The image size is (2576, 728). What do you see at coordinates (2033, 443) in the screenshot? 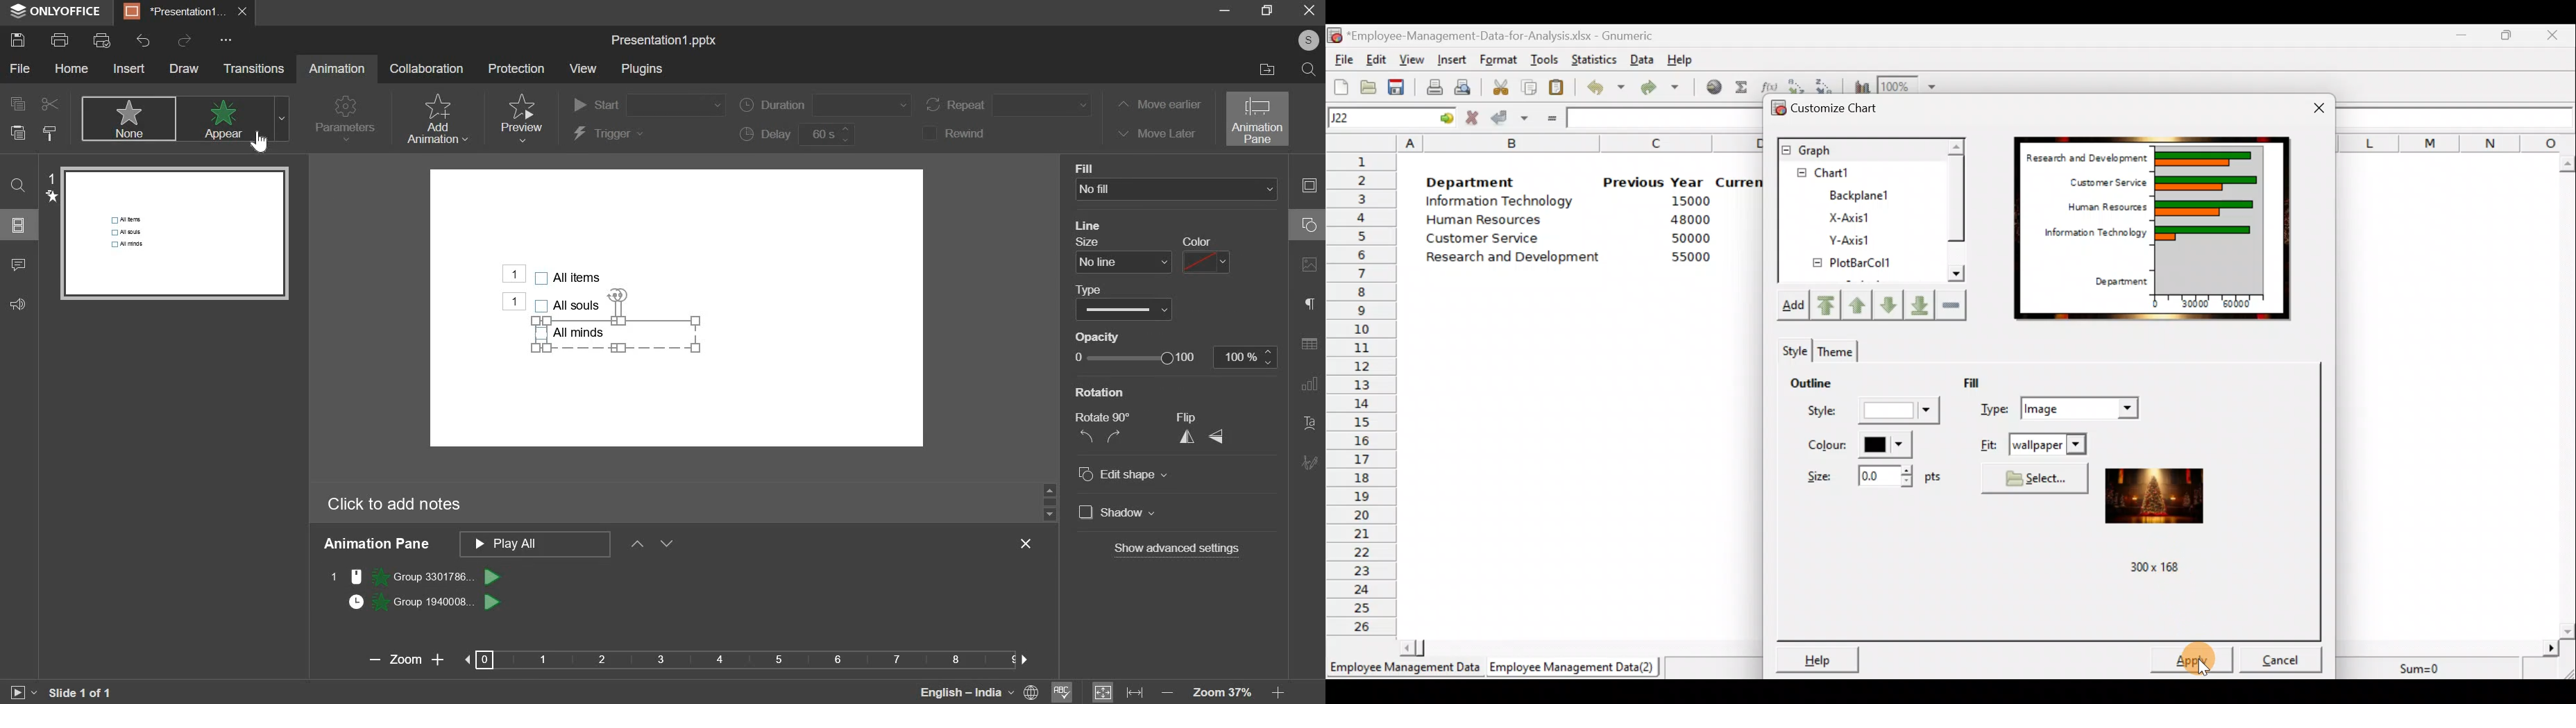
I see `Fit` at bounding box center [2033, 443].